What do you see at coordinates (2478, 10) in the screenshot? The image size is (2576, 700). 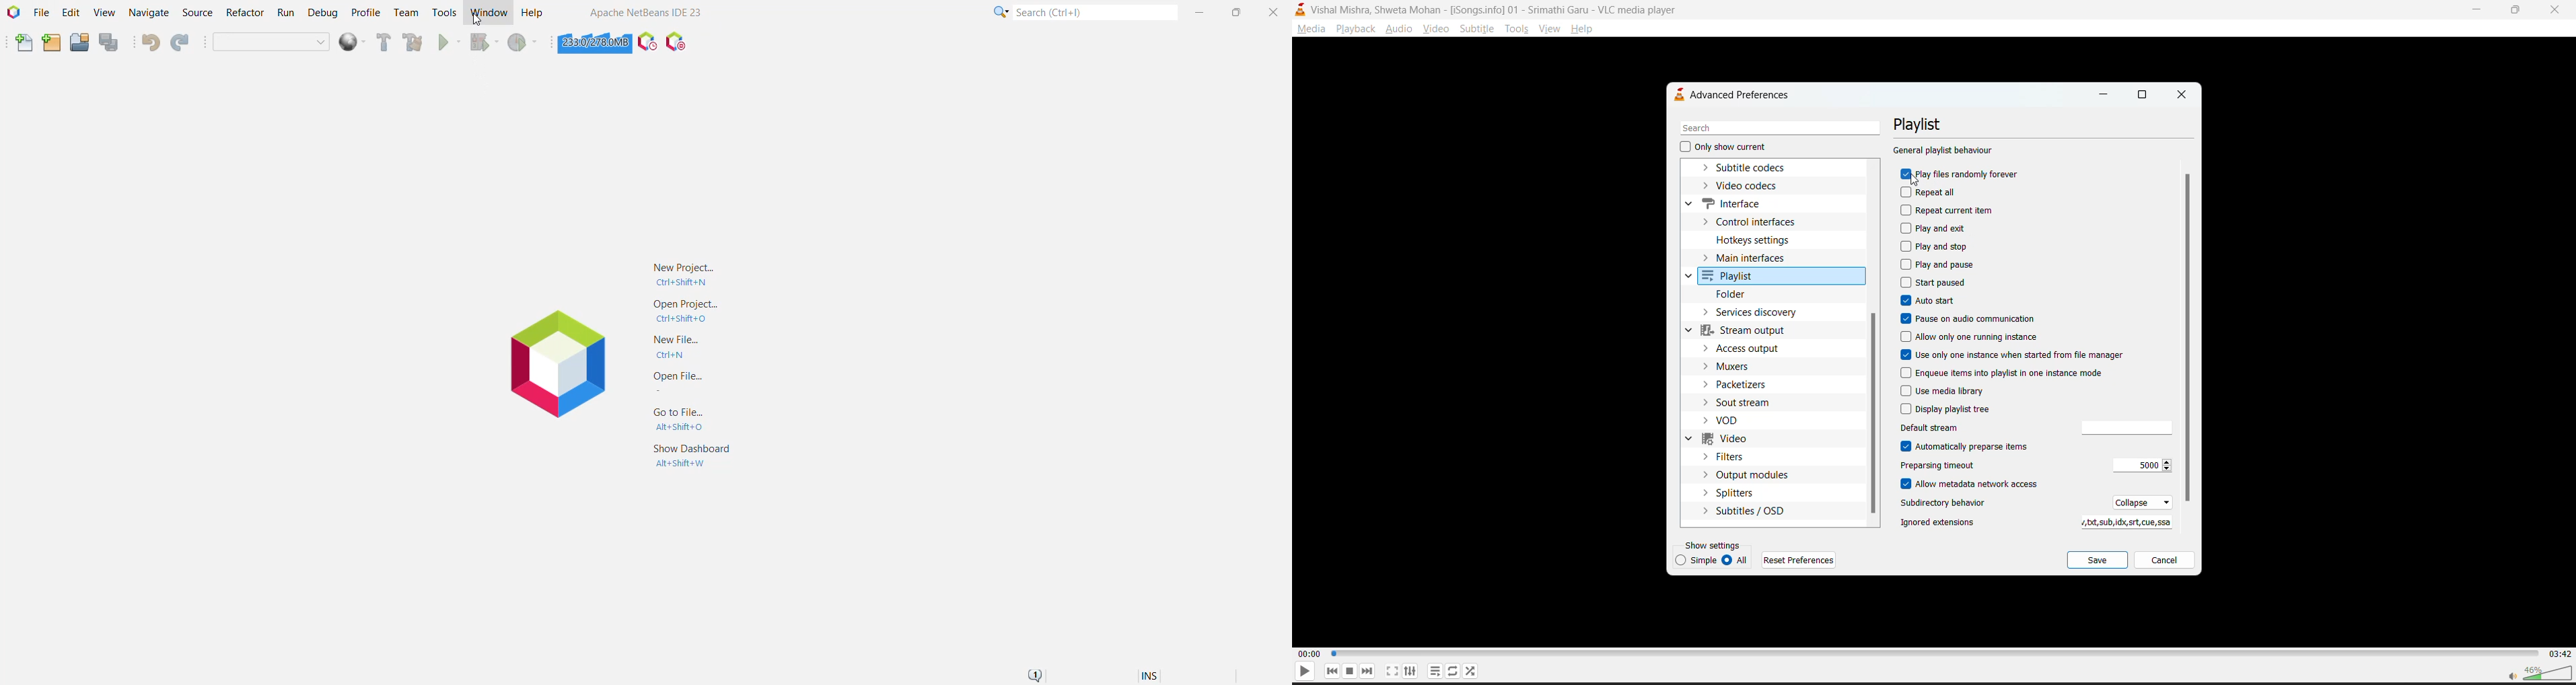 I see `minimize` at bounding box center [2478, 10].